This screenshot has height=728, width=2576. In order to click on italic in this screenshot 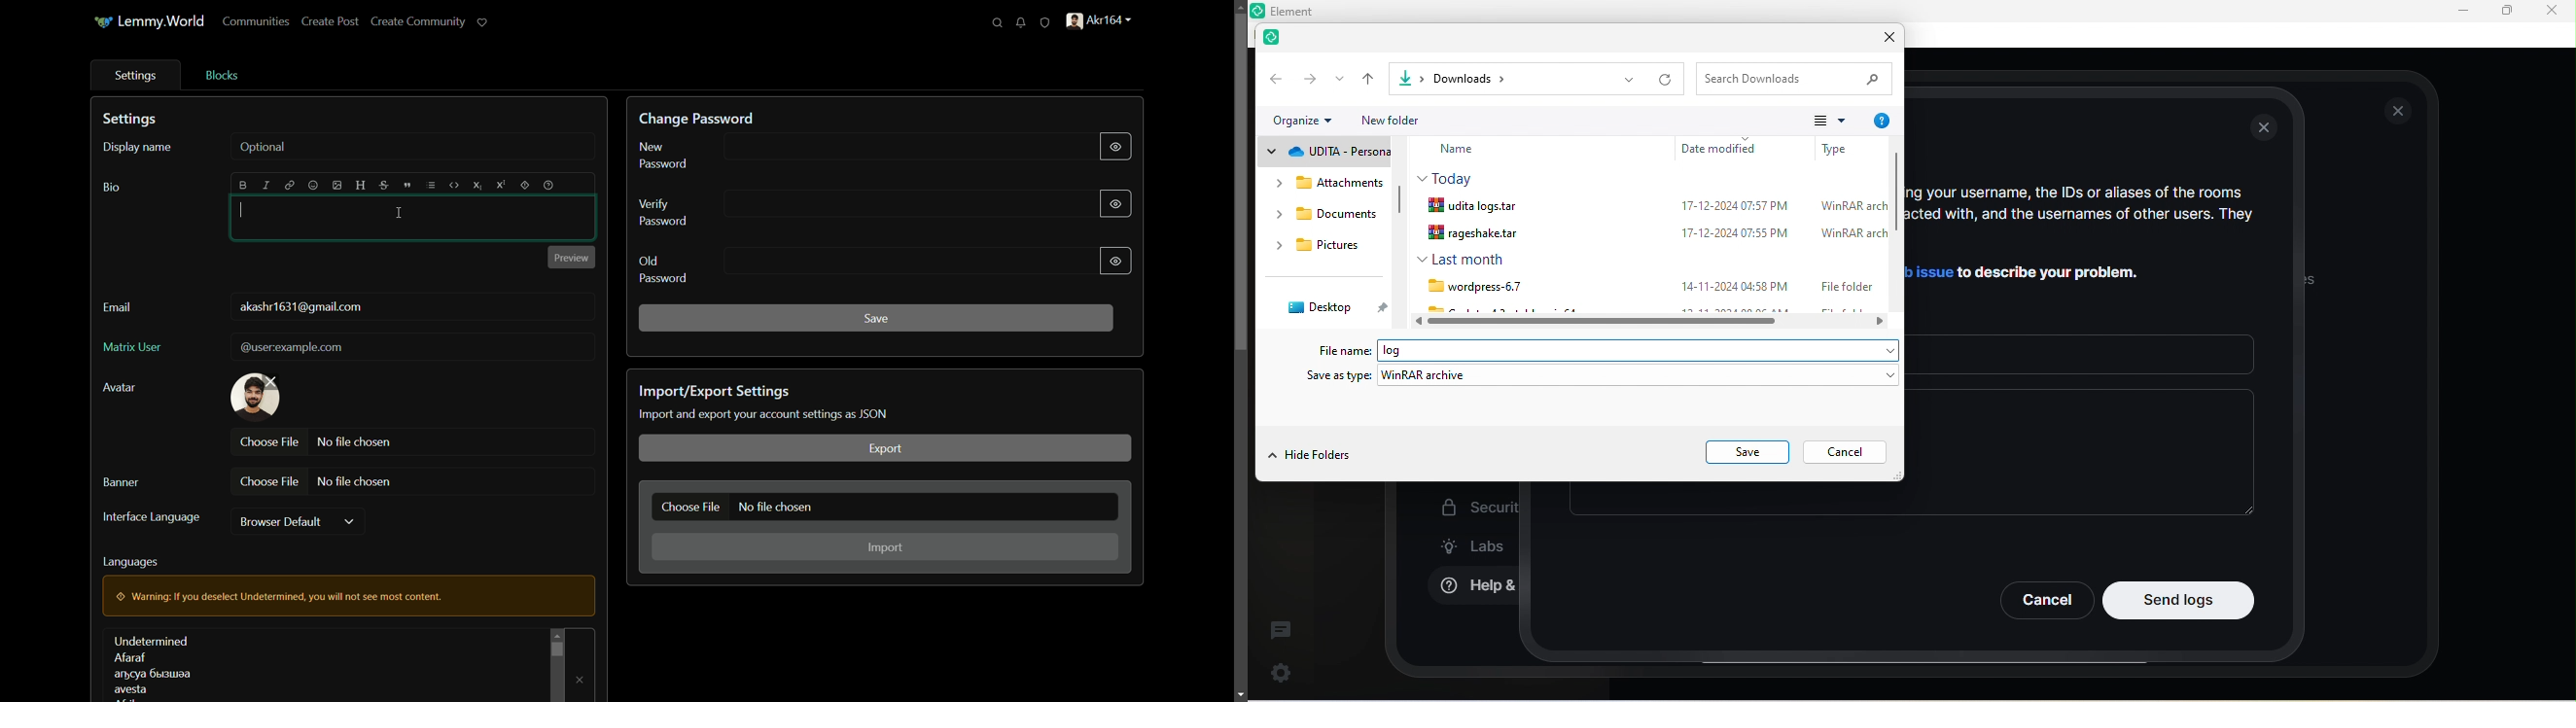, I will do `click(266, 185)`.